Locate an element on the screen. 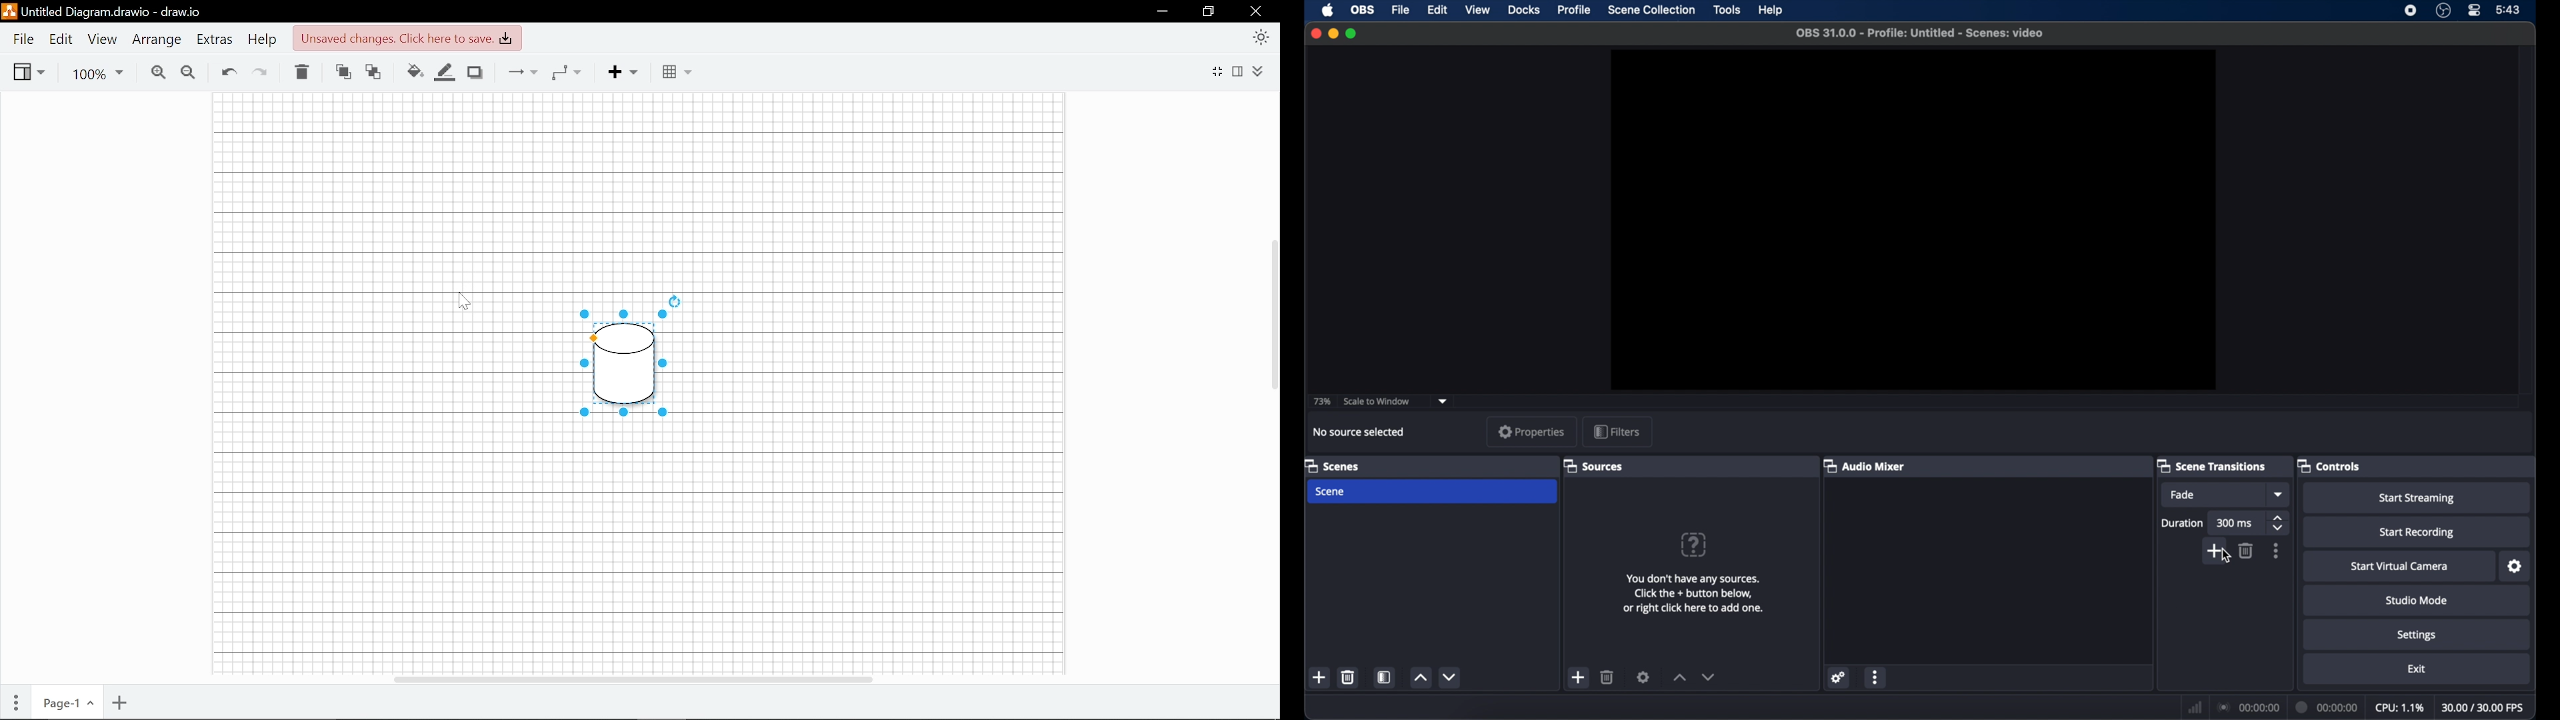 The image size is (2576, 728). decrement is located at coordinates (1711, 677).